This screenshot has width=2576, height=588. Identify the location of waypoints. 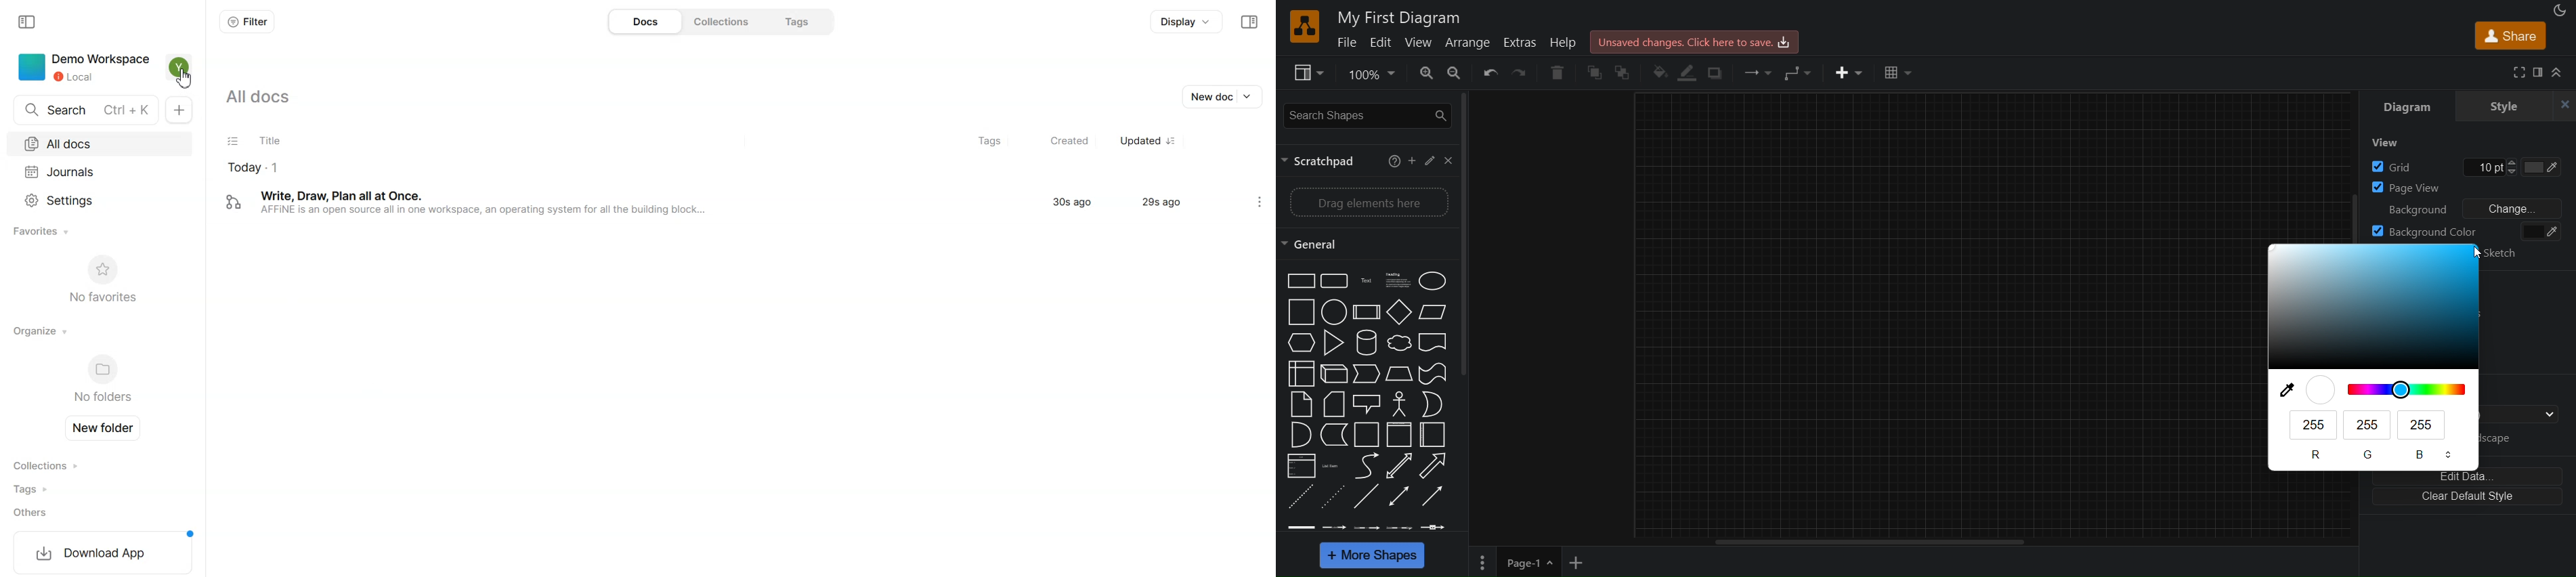
(1799, 74).